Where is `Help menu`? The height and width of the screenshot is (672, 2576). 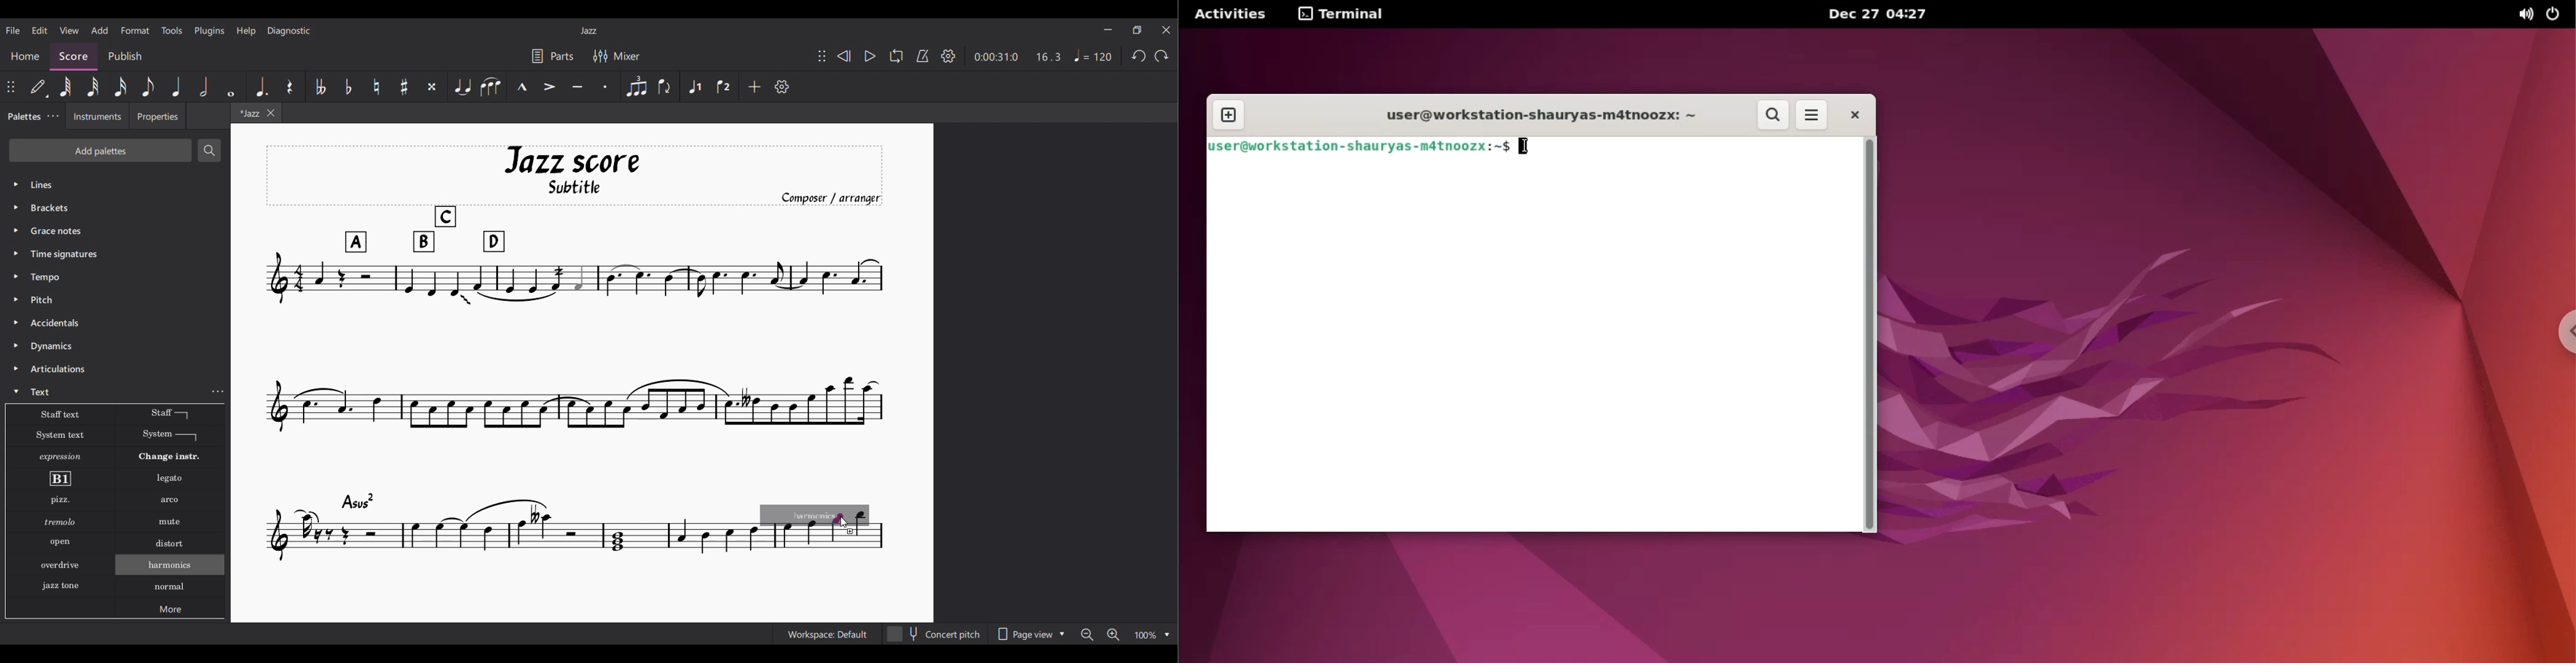
Help menu is located at coordinates (246, 31).